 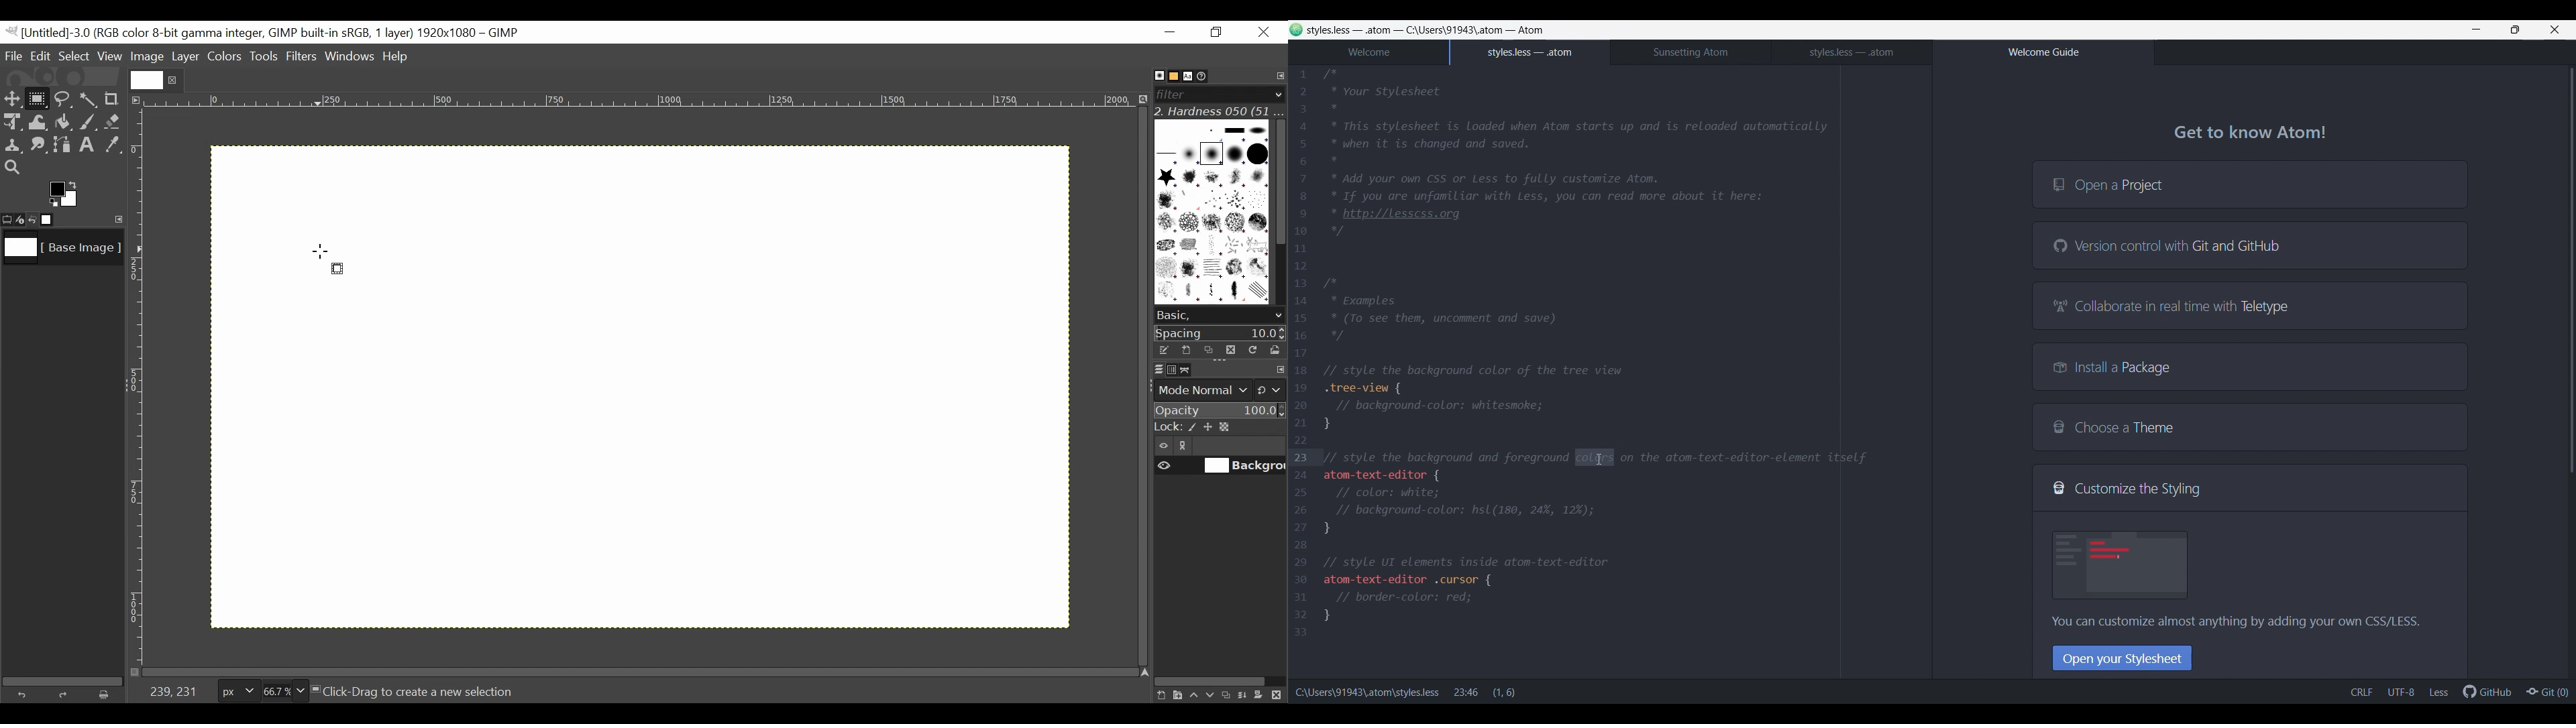 I want to click on Colors, so click(x=225, y=56).